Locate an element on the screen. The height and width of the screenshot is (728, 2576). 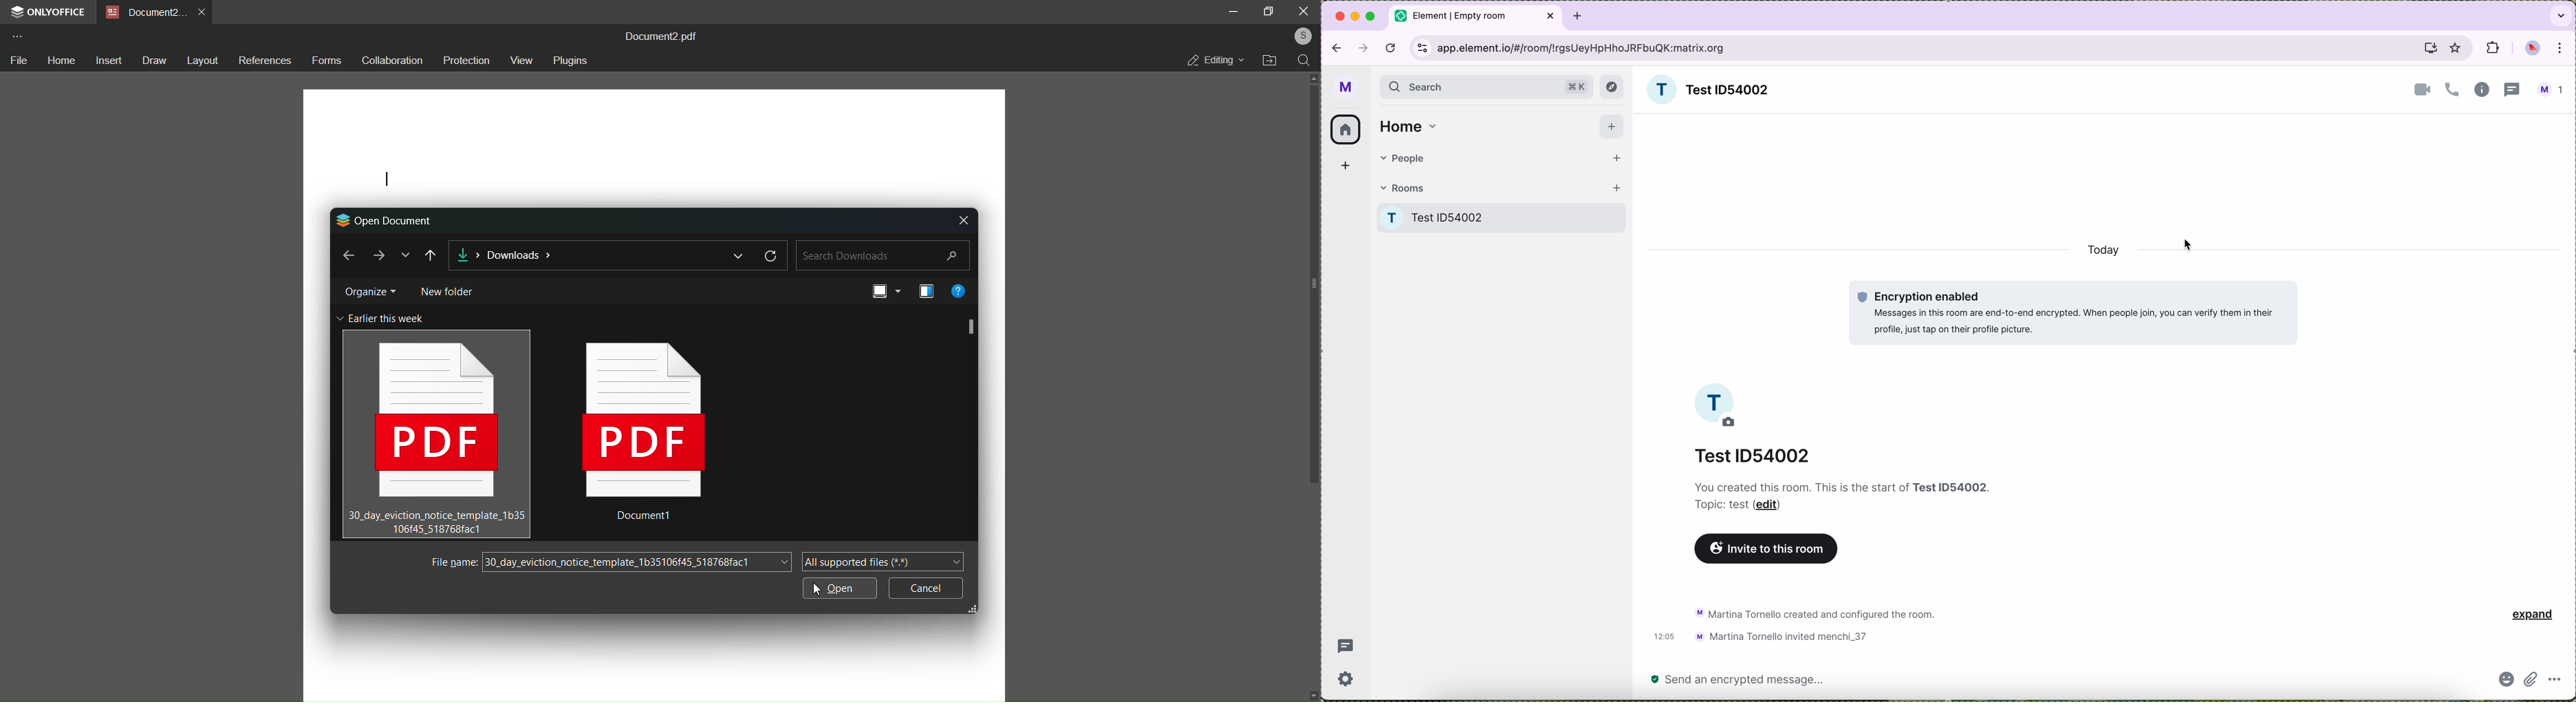
references is located at coordinates (265, 62).